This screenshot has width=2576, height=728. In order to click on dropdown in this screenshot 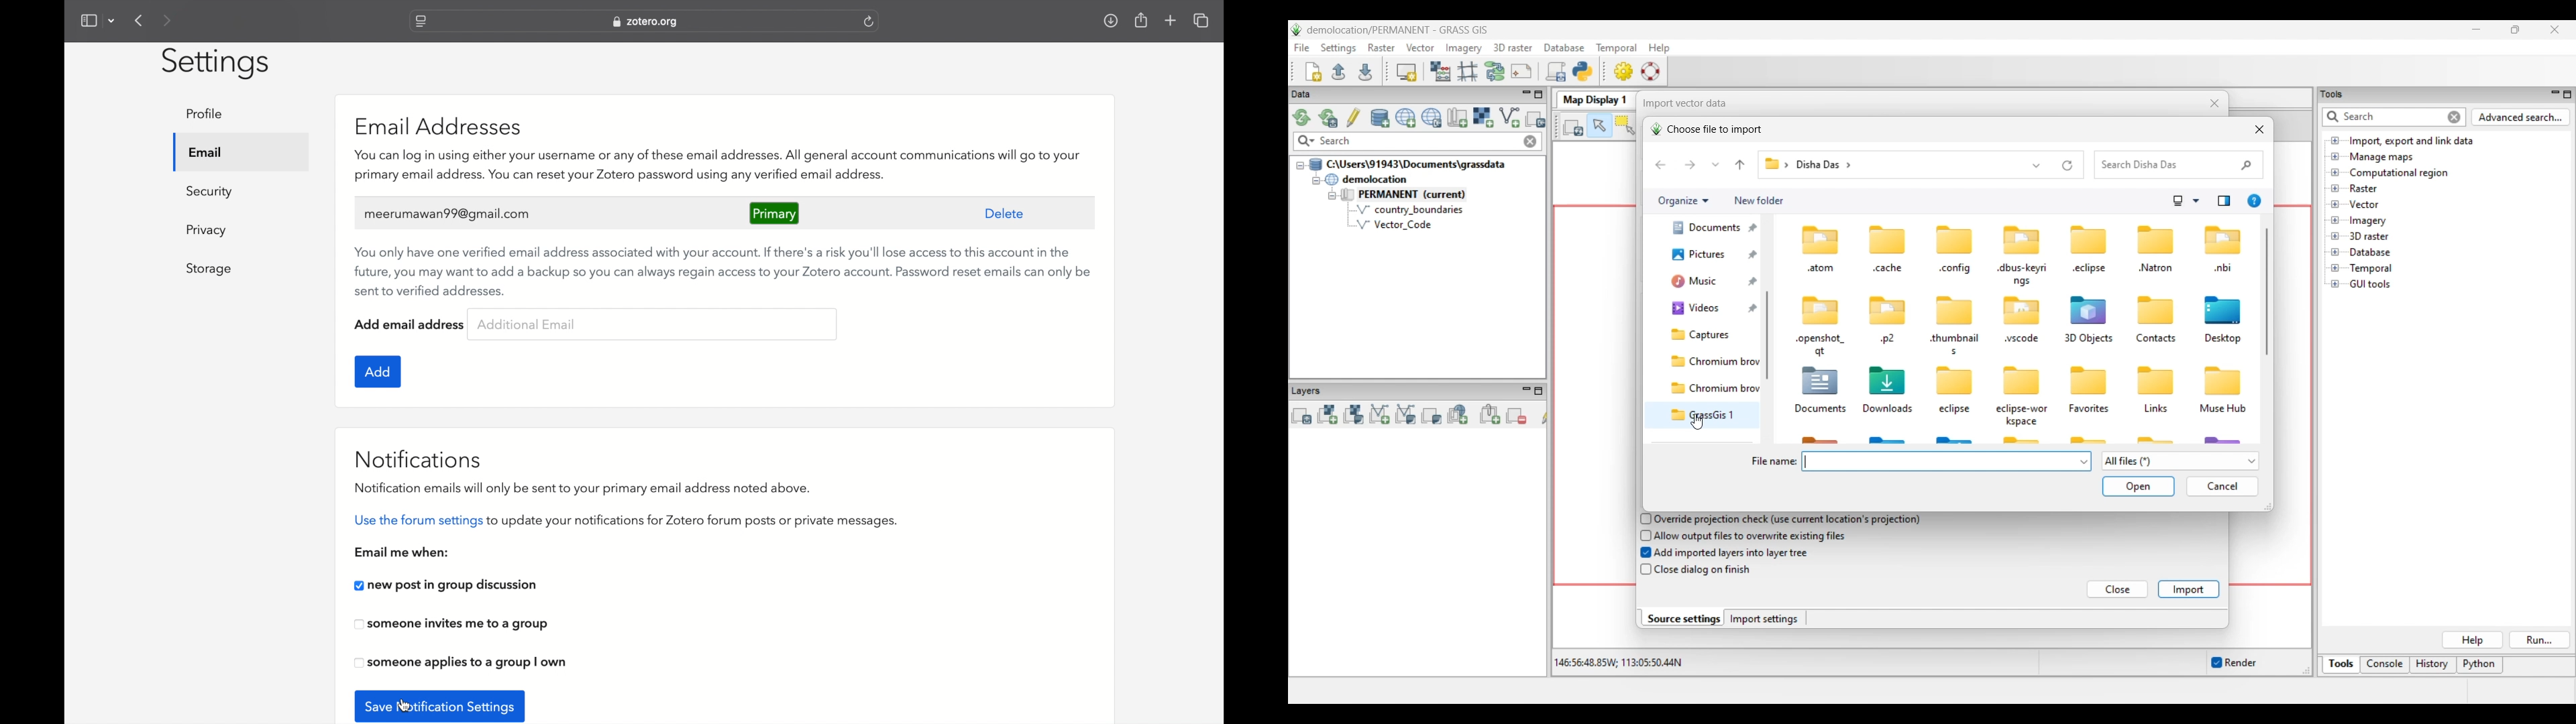, I will do `click(112, 21)`.